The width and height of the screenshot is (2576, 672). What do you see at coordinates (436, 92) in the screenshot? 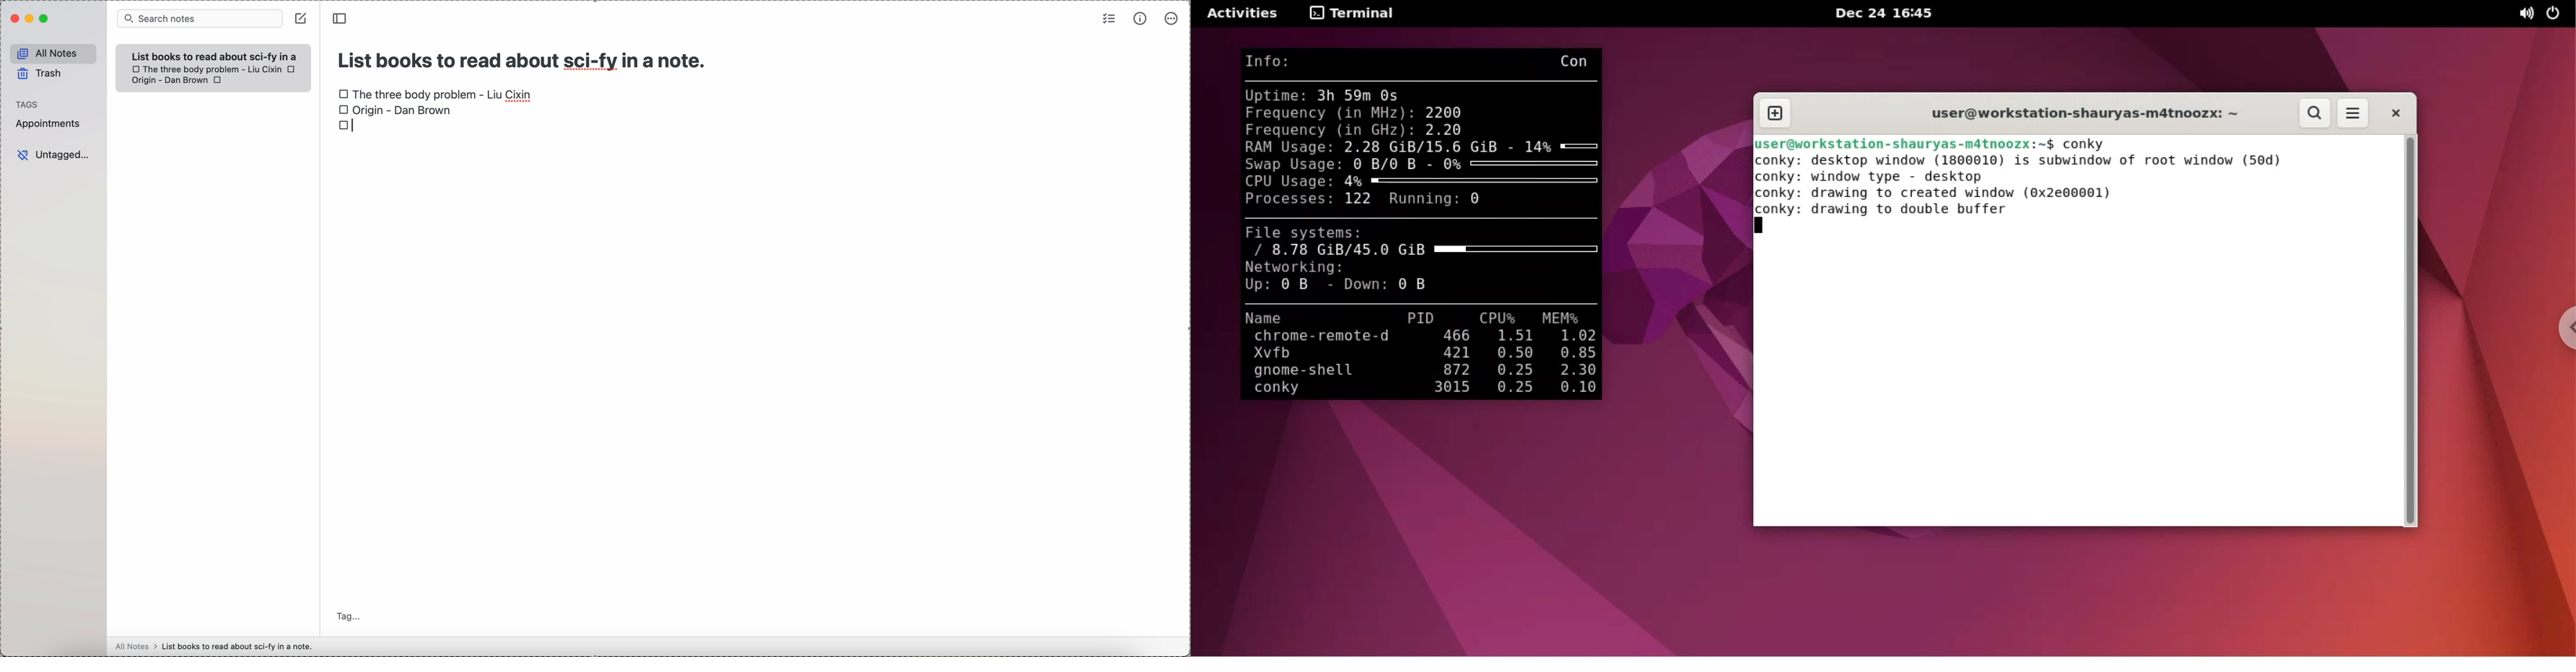
I see `checkbox The Three body problem - Liu Cixin book` at bounding box center [436, 92].